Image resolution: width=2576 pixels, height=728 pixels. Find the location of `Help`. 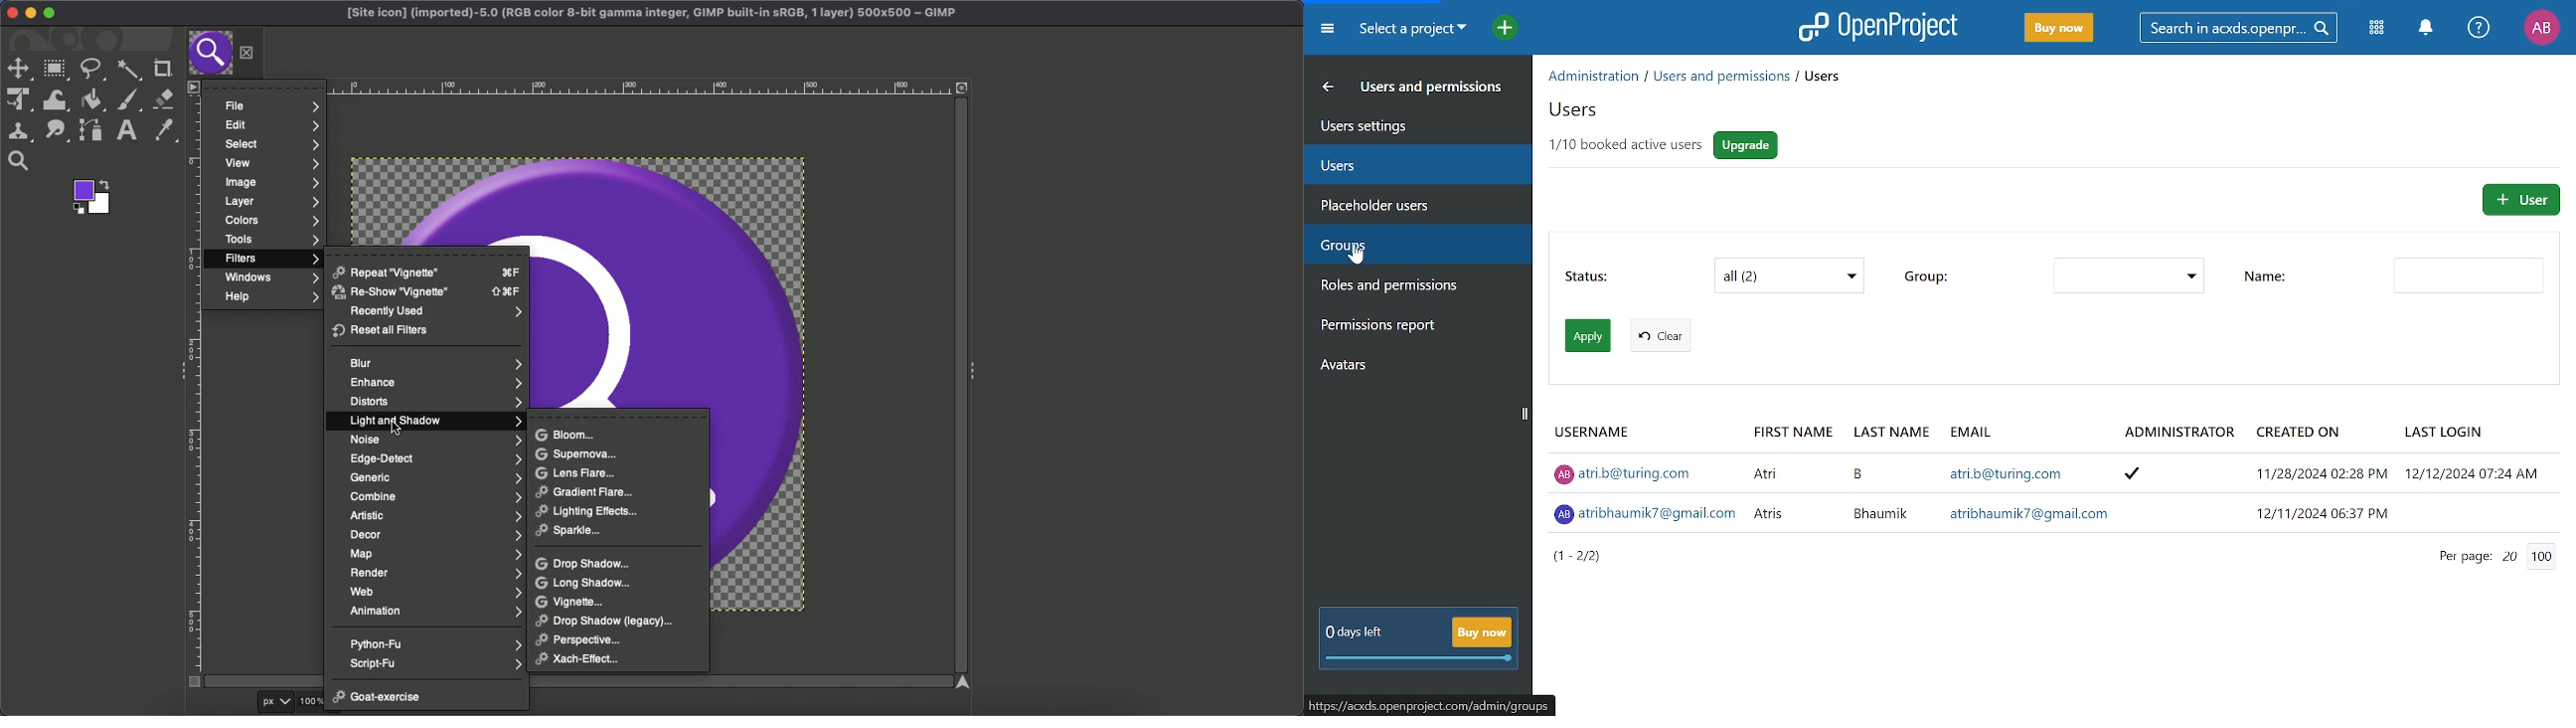

Help is located at coordinates (270, 298).